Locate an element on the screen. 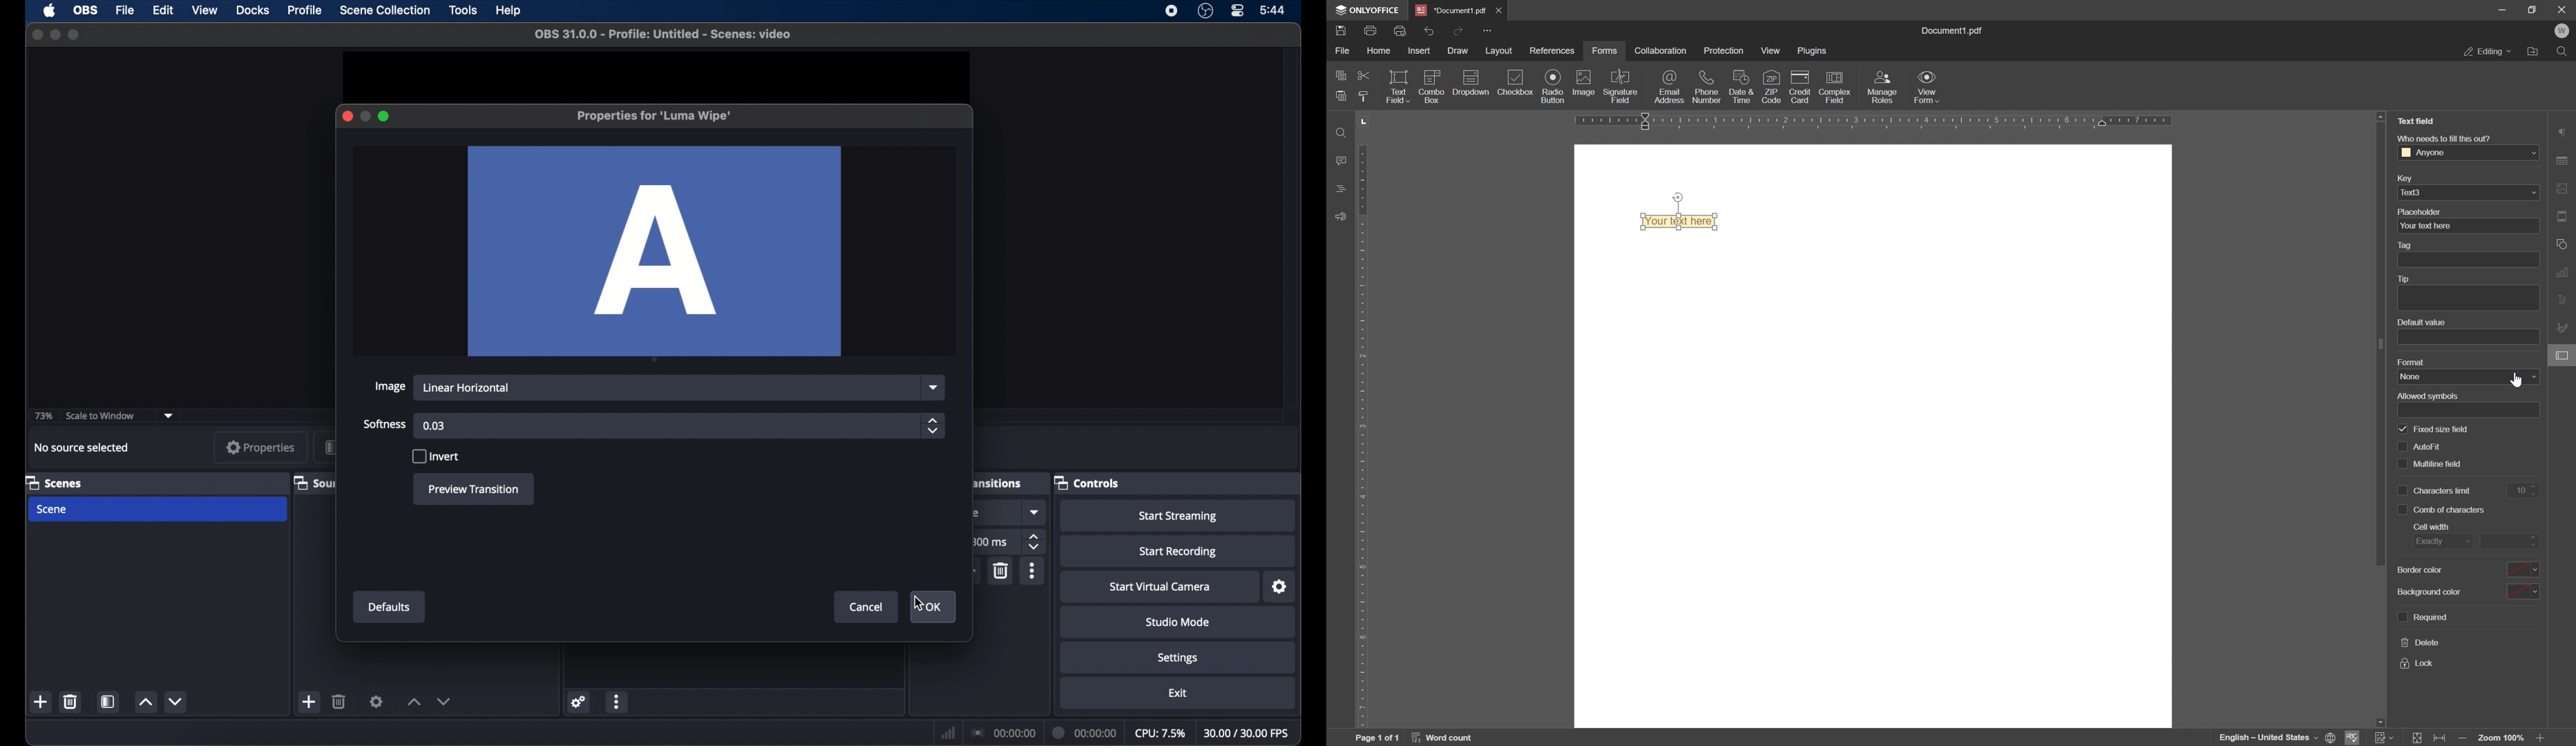 Image resolution: width=2576 pixels, height=756 pixels. settings is located at coordinates (579, 703).